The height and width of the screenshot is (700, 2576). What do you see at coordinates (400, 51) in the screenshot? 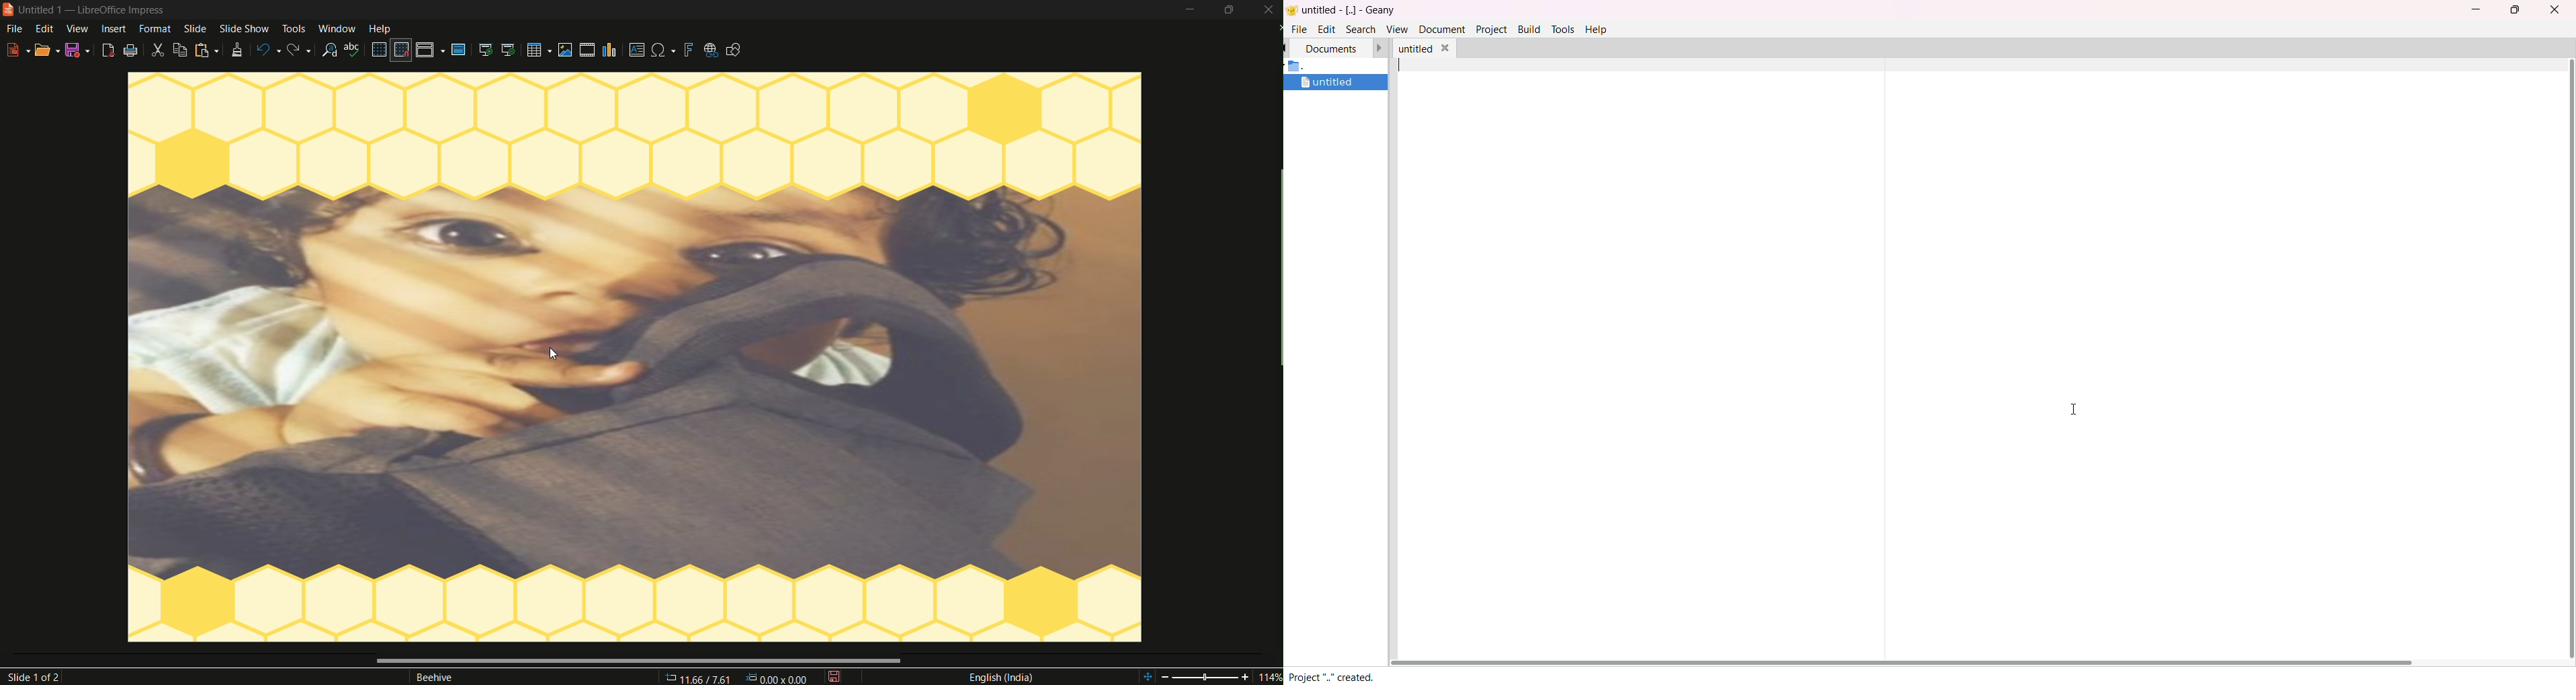
I see `snap to grid` at bounding box center [400, 51].